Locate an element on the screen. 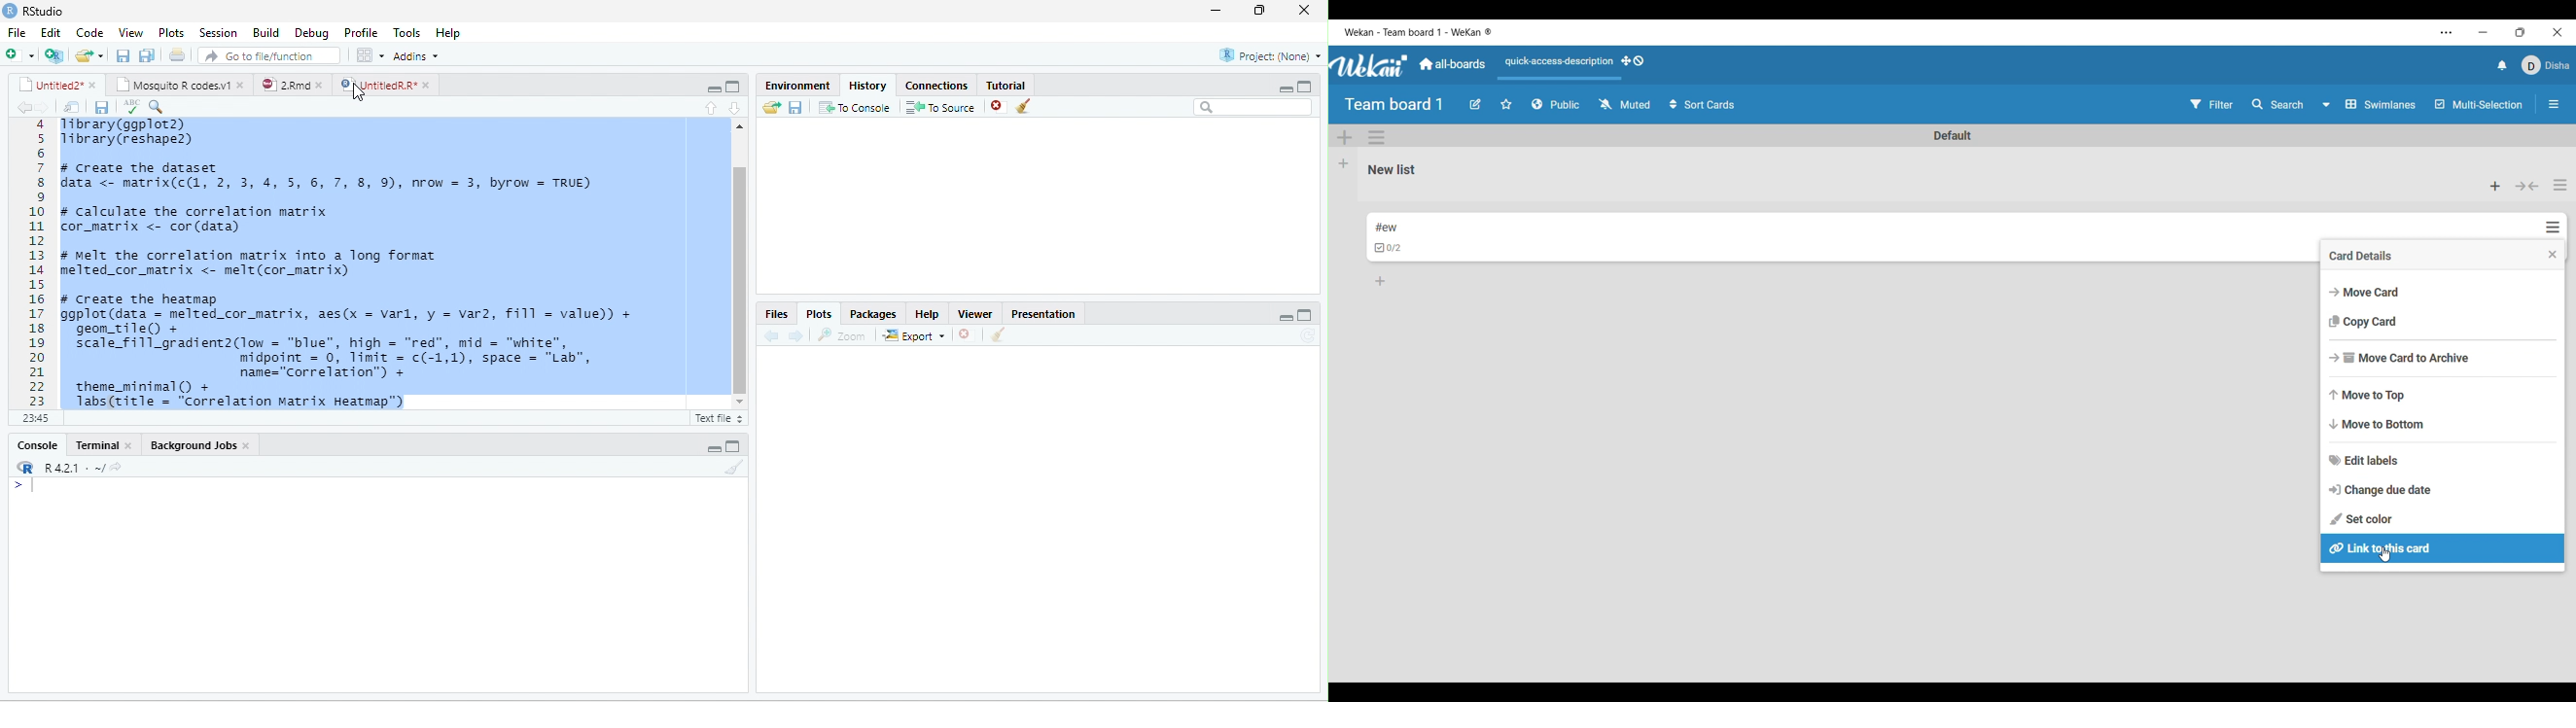  minimize is located at coordinates (714, 447).